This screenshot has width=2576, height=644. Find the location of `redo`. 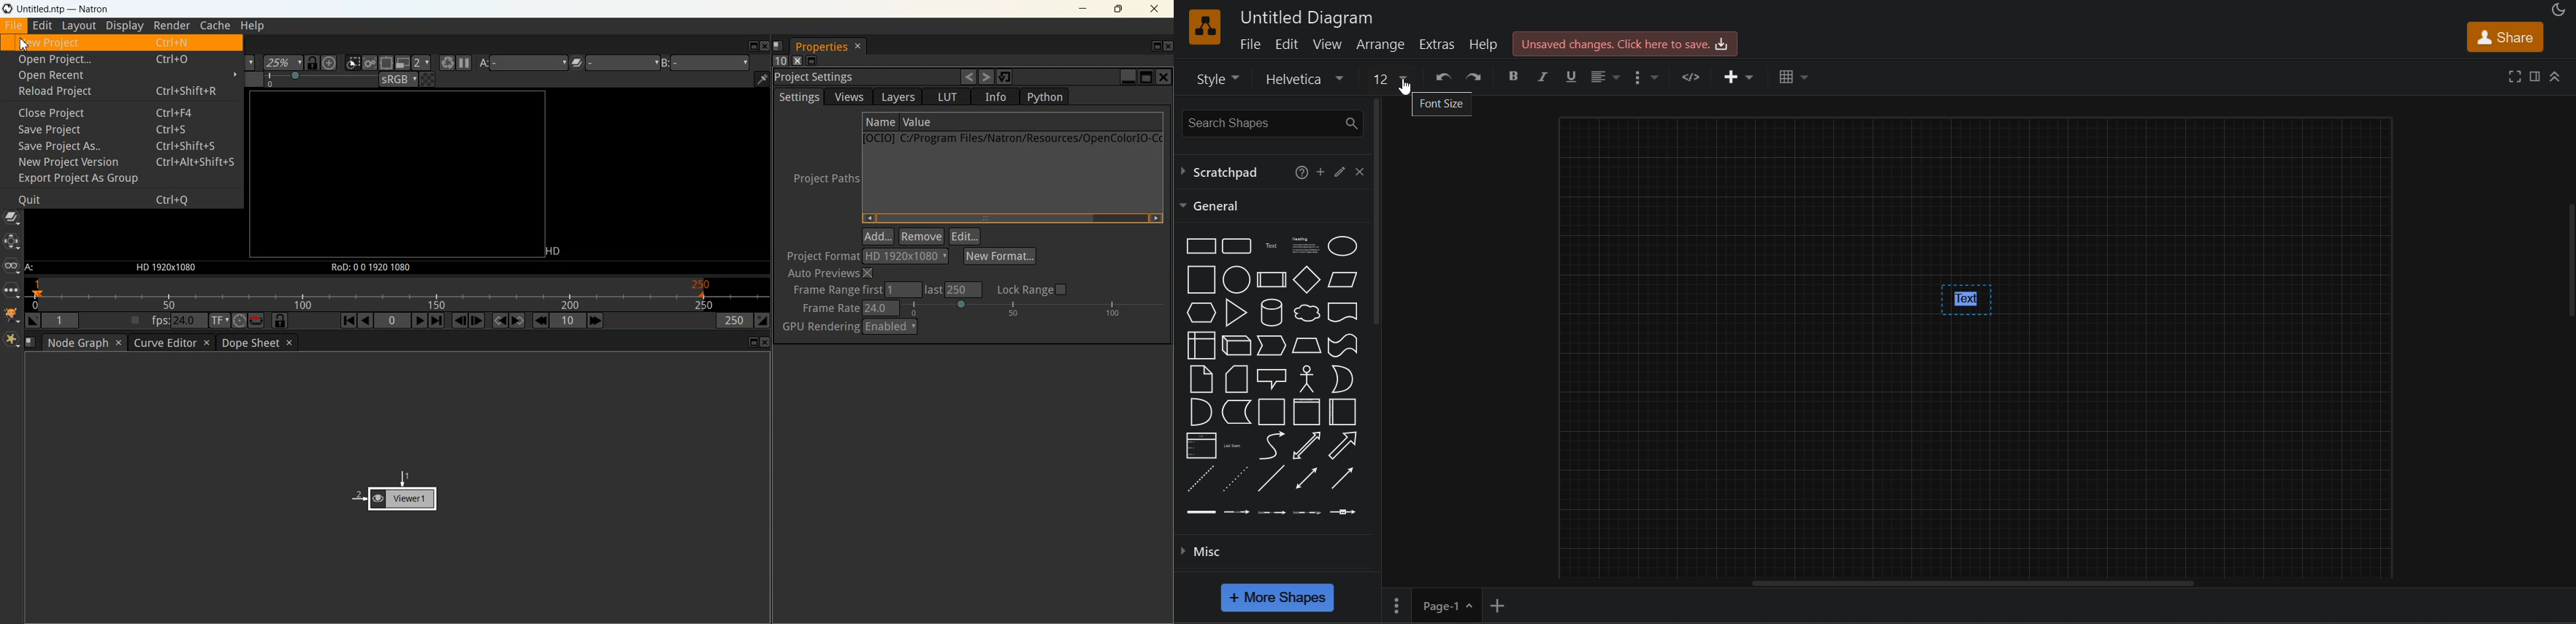

redo is located at coordinates (1474, 76).